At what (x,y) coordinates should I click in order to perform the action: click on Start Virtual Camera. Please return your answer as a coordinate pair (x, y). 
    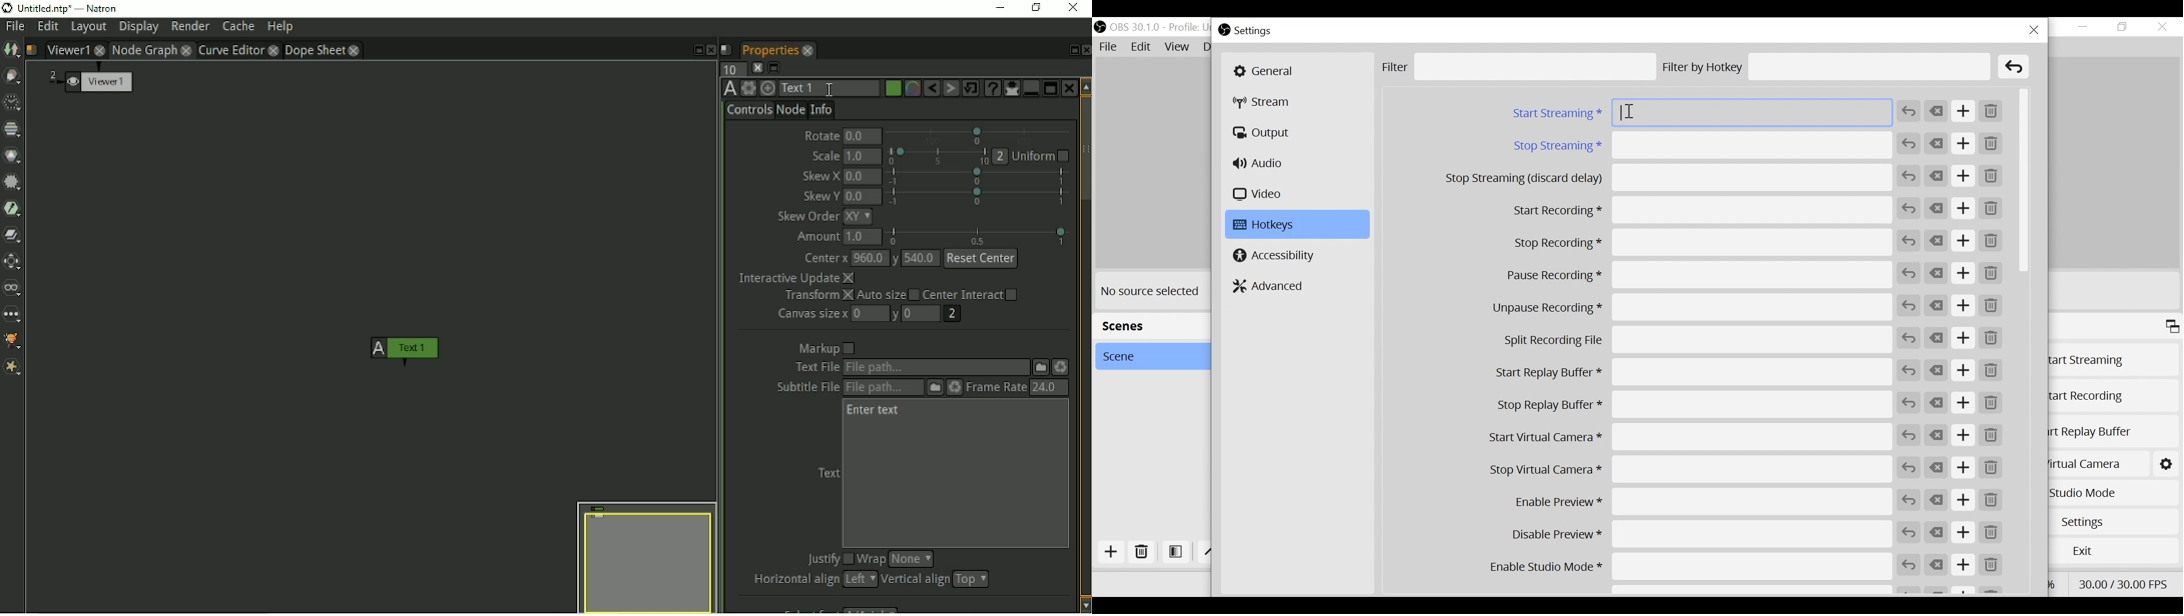
    Looking at the image, I should click on (2094, 463).